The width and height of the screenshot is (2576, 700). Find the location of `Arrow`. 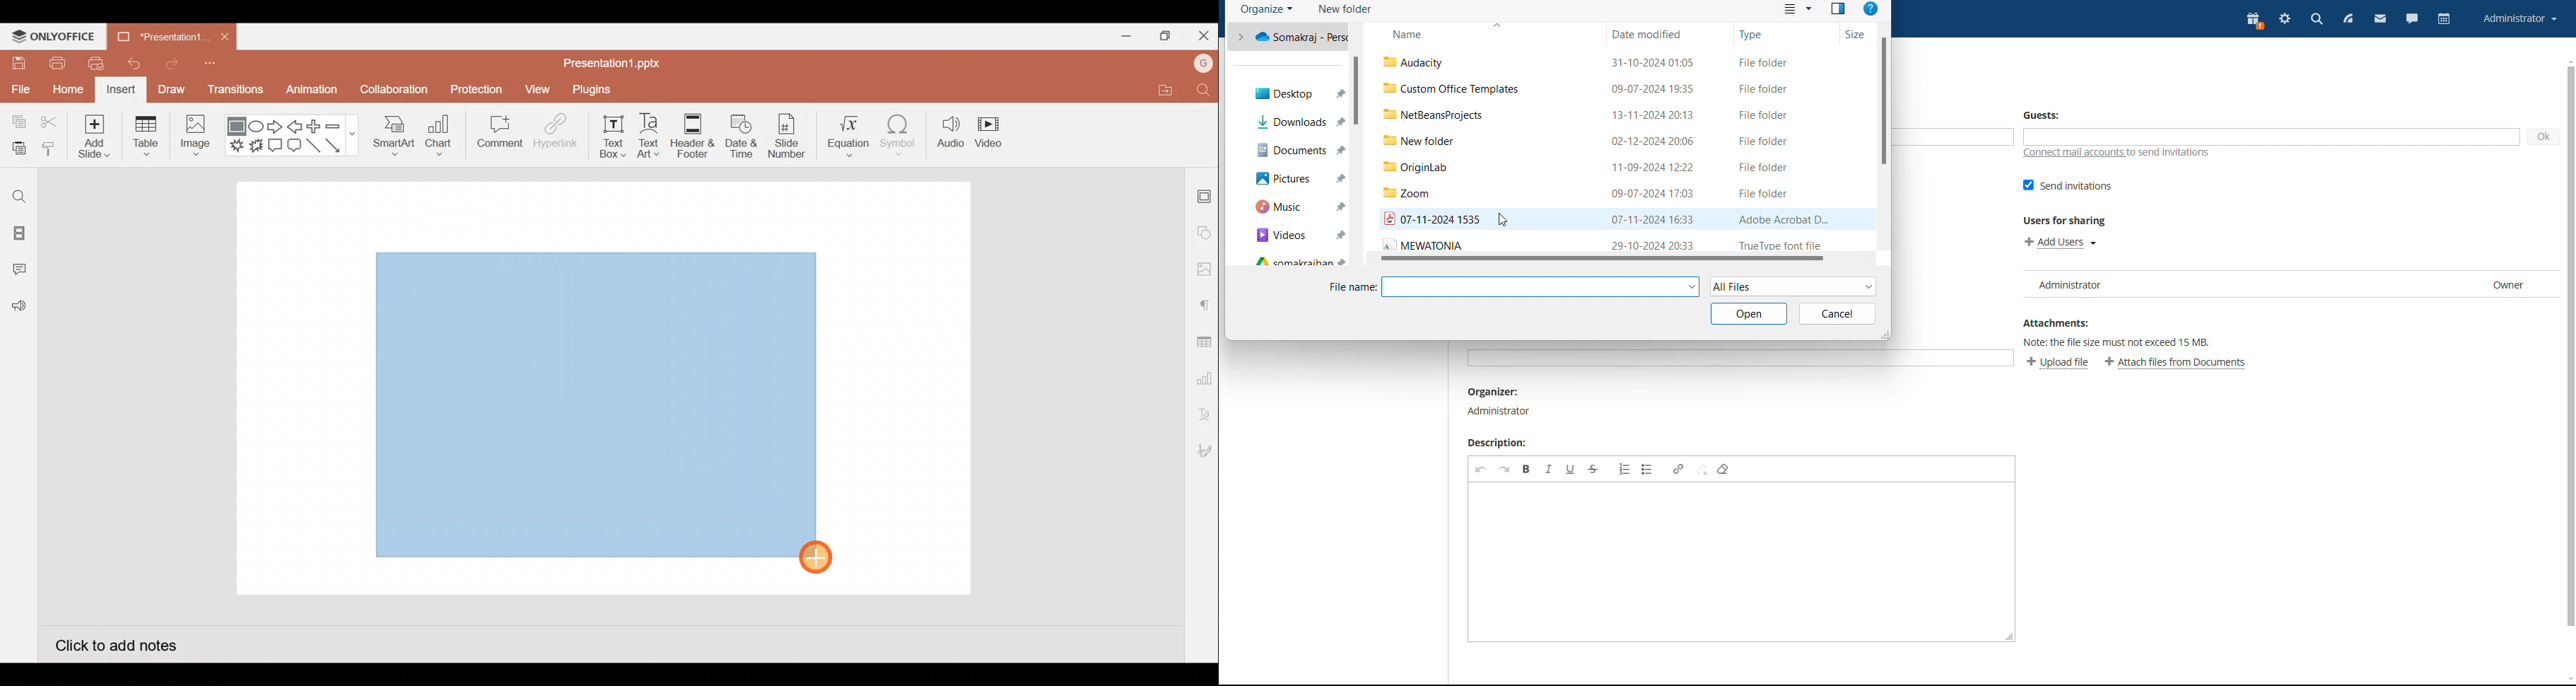

Arrow is located at coordinates (340, 145).